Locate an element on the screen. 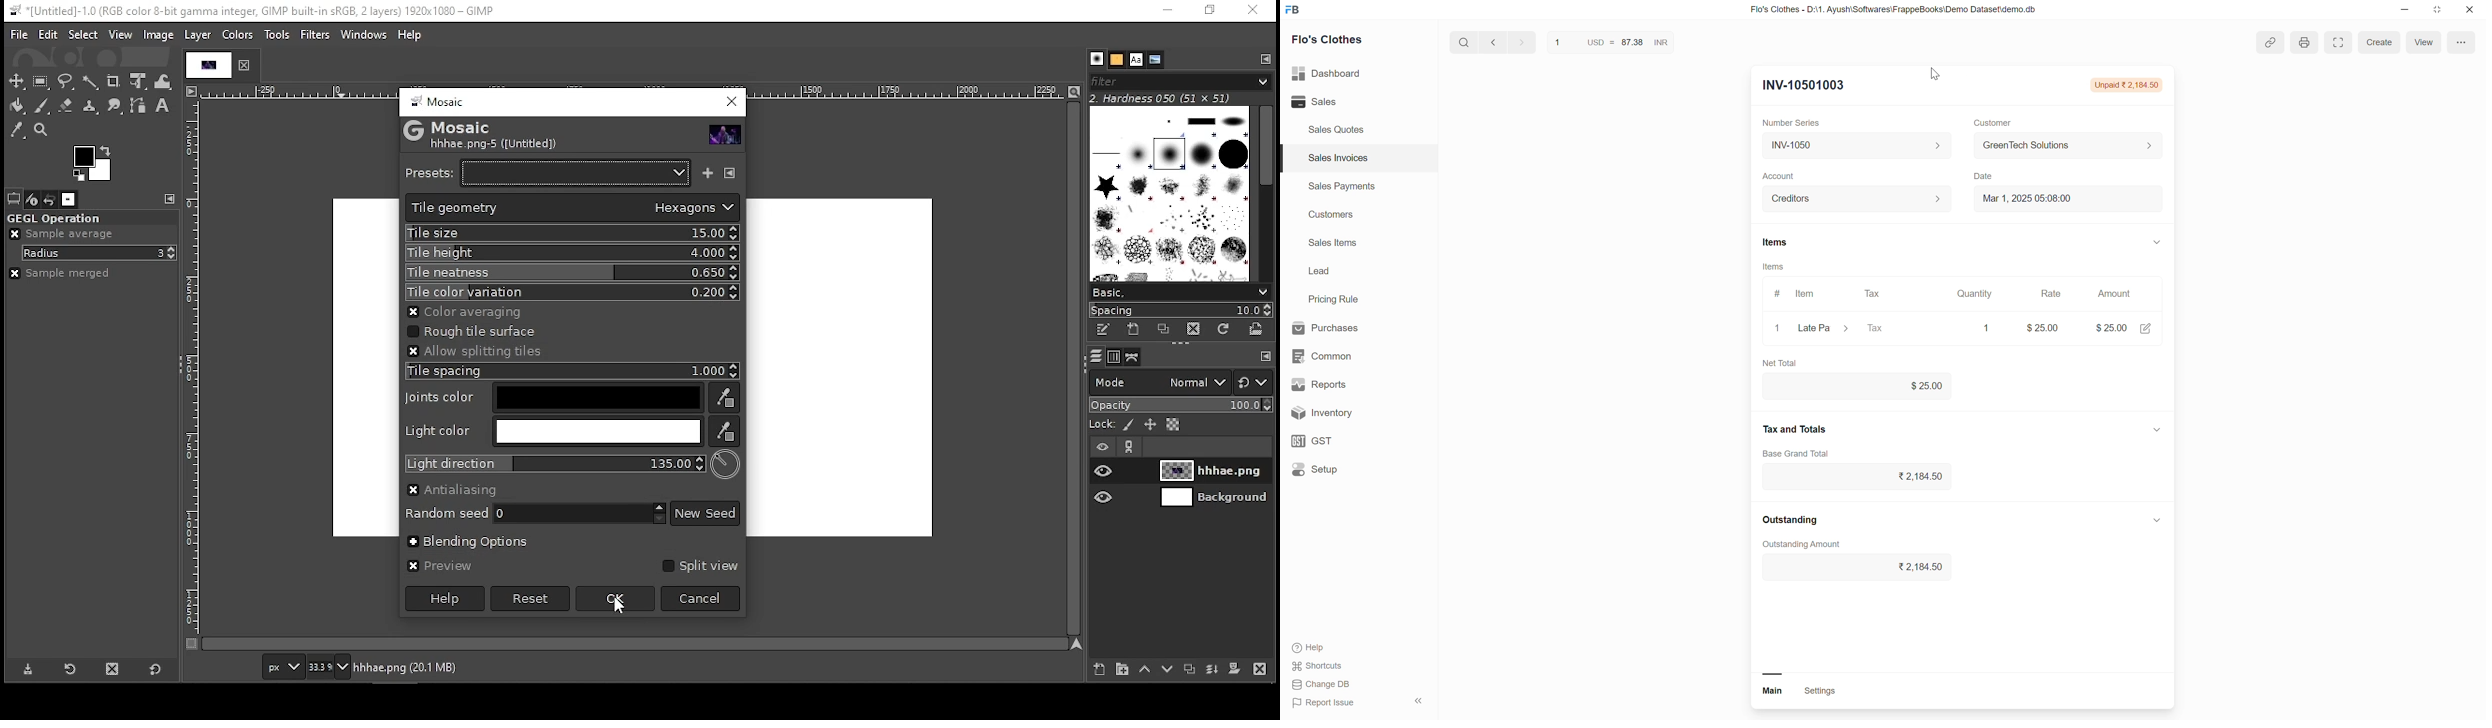 The image size is (2492, 728). Items is located at coordinates (1773, 268).